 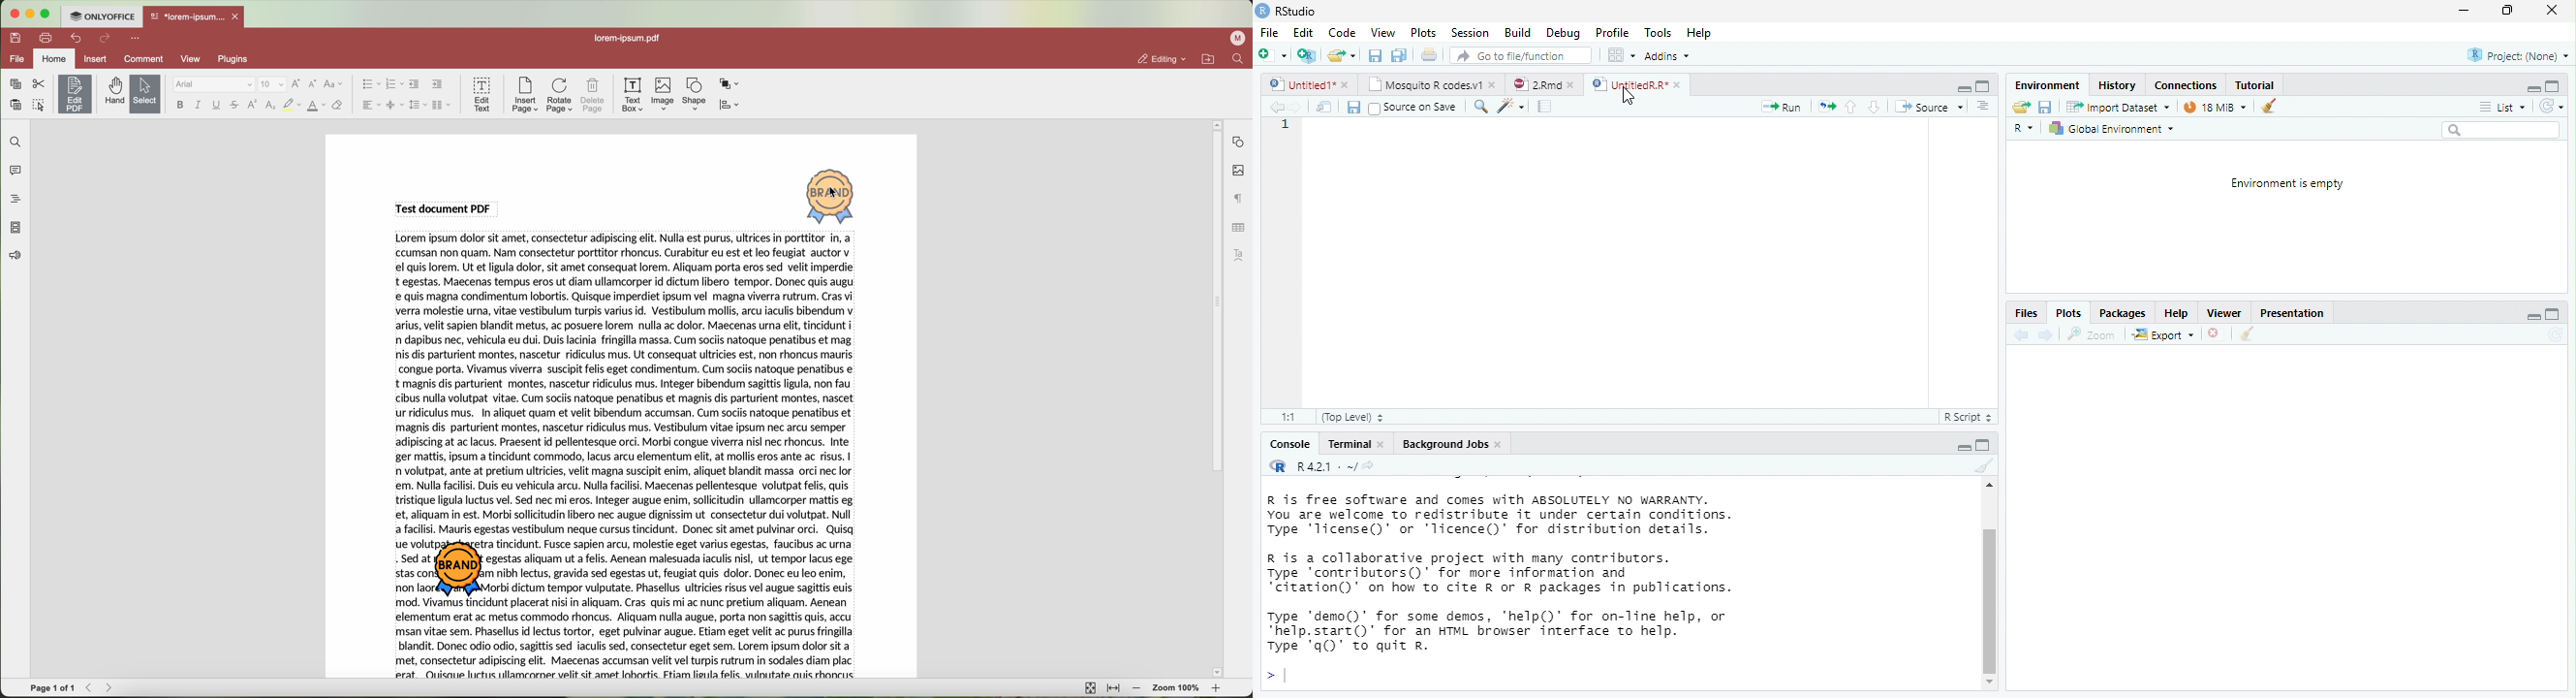 What do you see at coordinates (1297, 83) in the screenshot?
I see `untitled 1` at bounding box center [1297, 83].